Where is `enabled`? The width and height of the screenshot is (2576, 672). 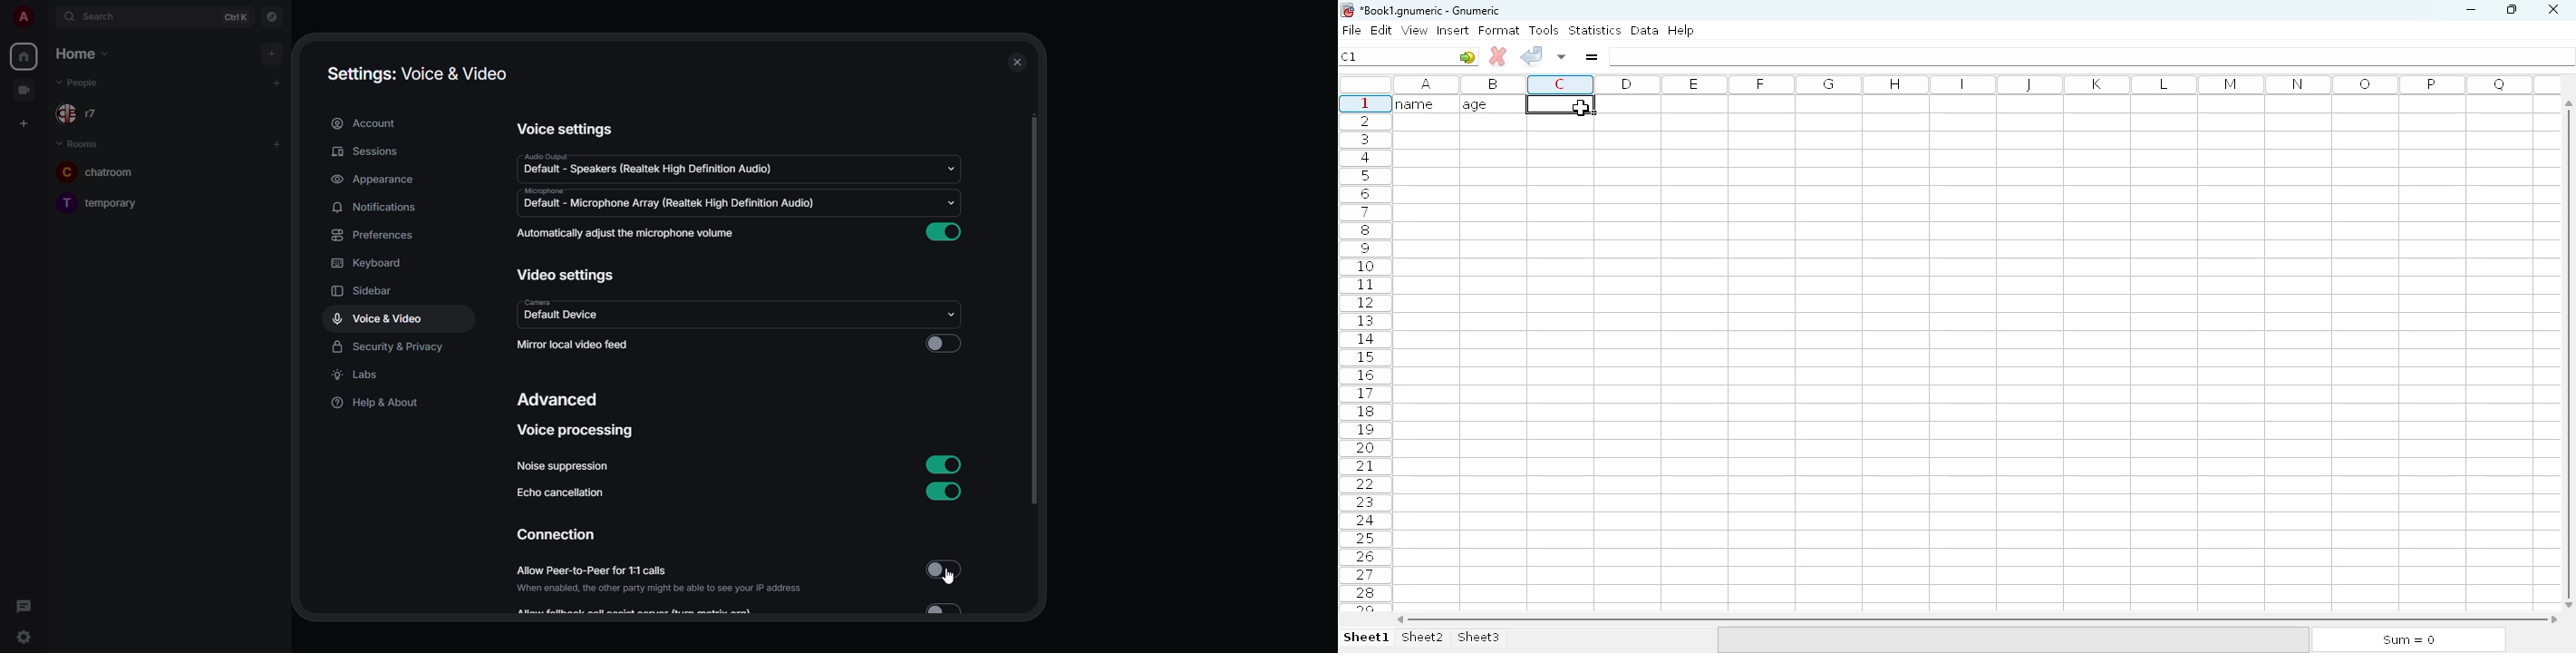
enabled is located at coordinates (946, 464).